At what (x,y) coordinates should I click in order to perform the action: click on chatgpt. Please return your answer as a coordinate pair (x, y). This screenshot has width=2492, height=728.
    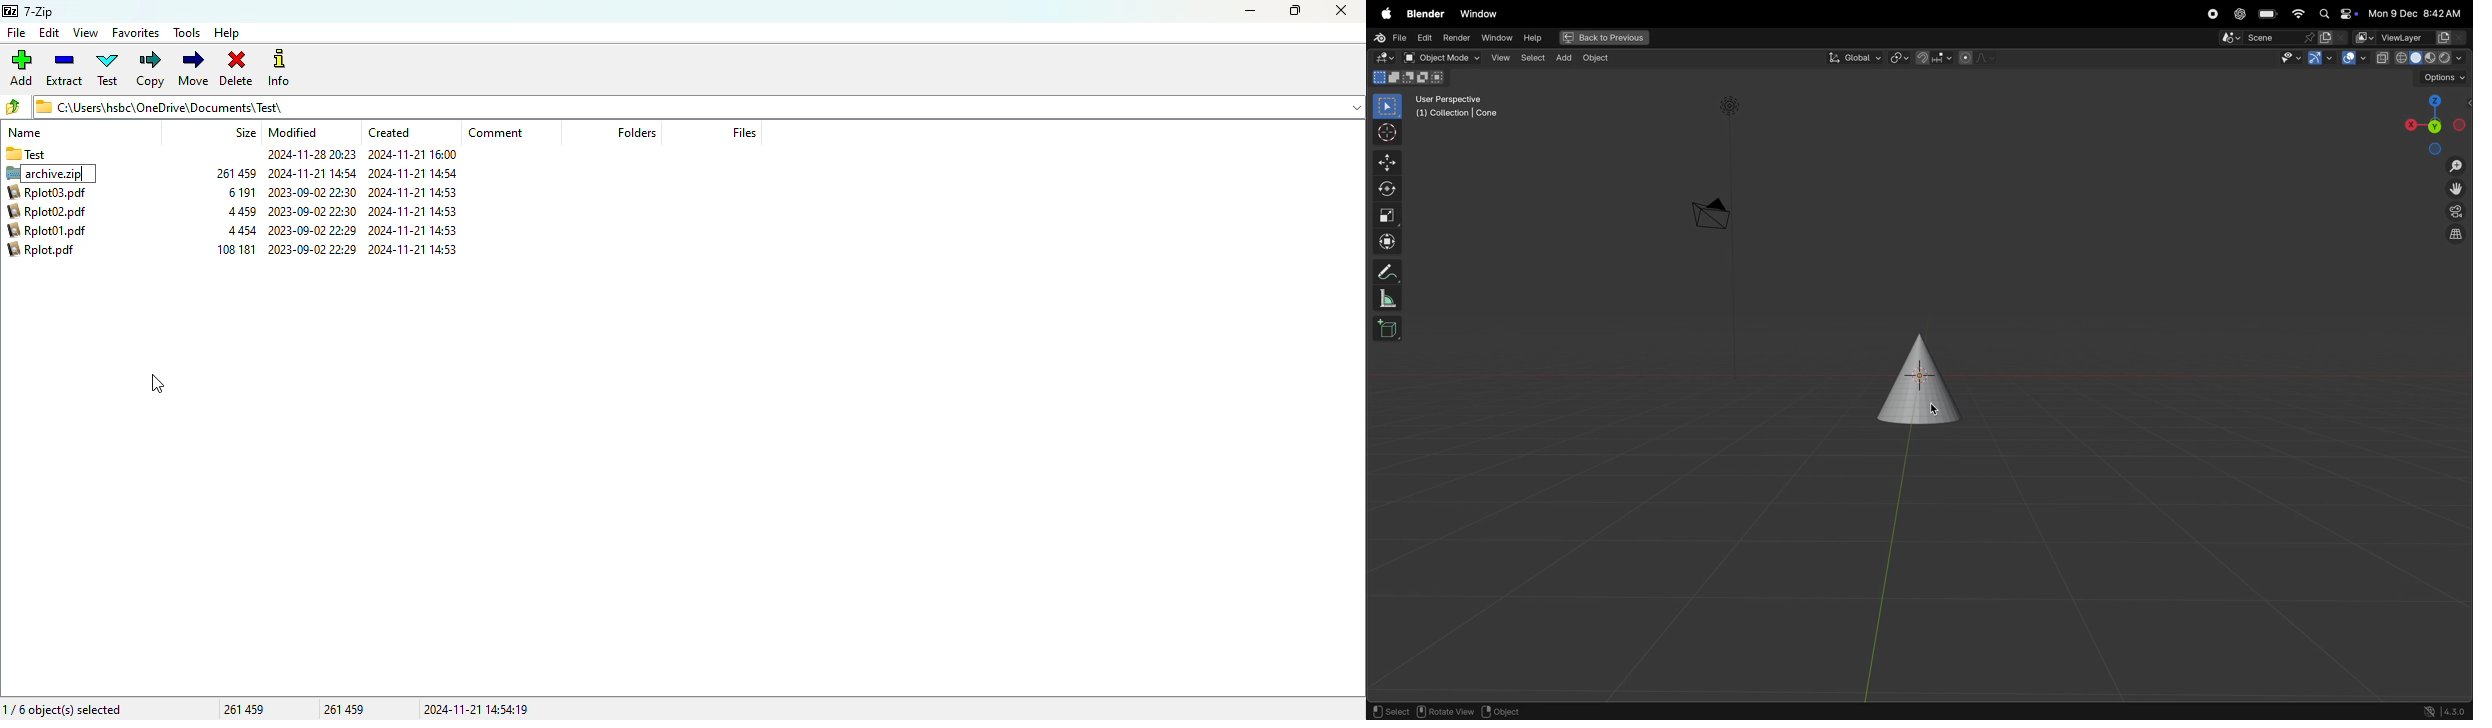
    Looking at the image, I should click on (2240, 14).